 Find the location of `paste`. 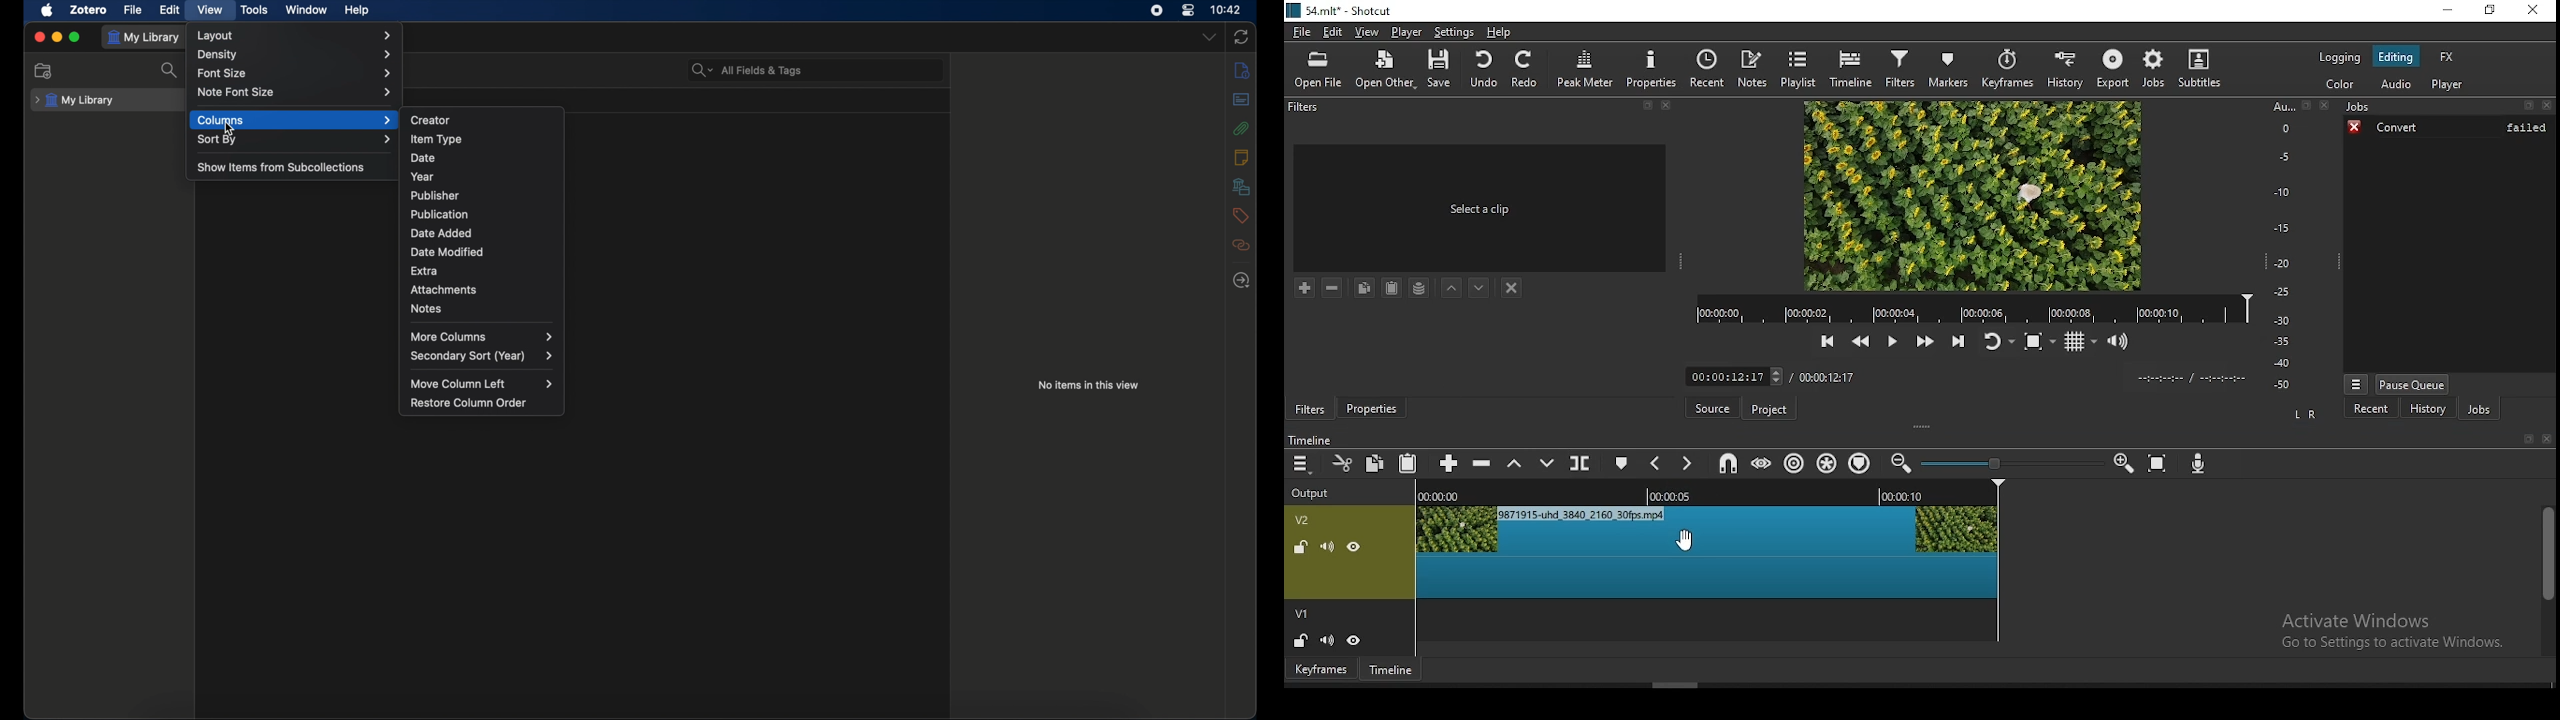

paste is located at coordinates (1389, 289).